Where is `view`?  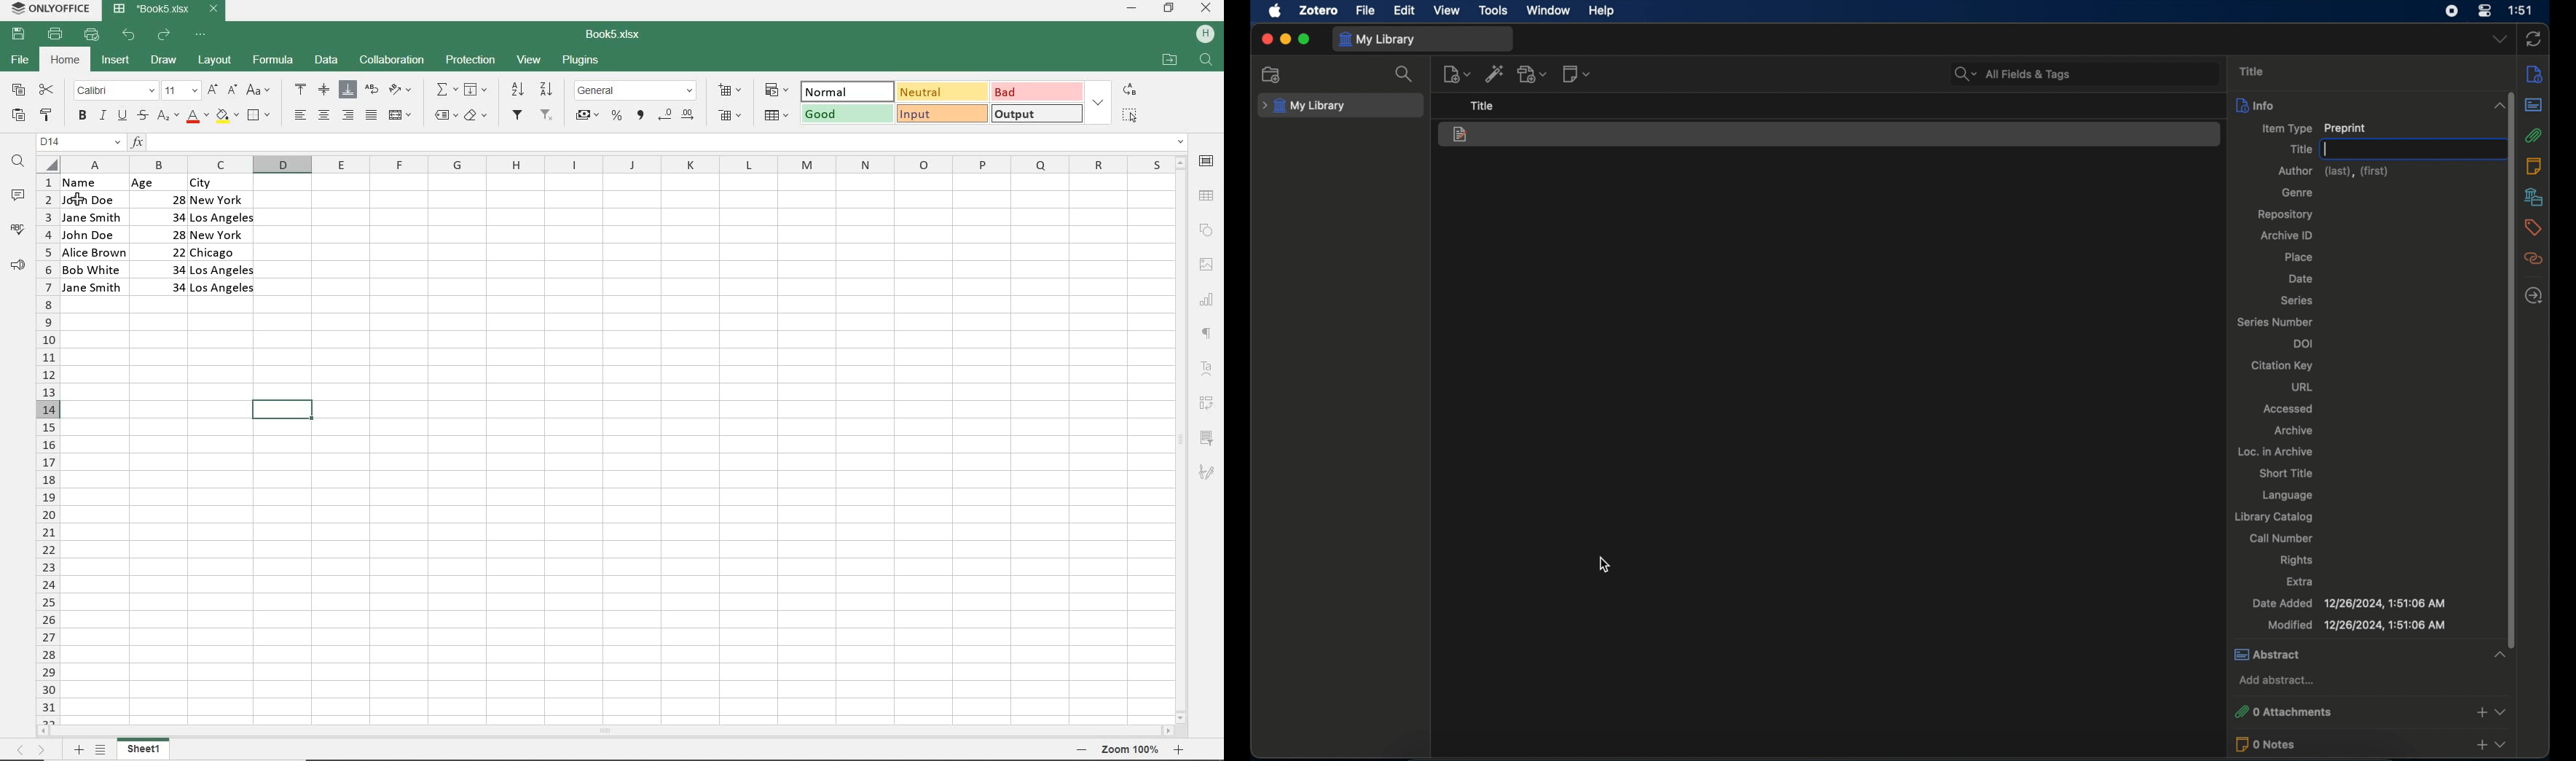 view is located at coordinates (1447, 11).